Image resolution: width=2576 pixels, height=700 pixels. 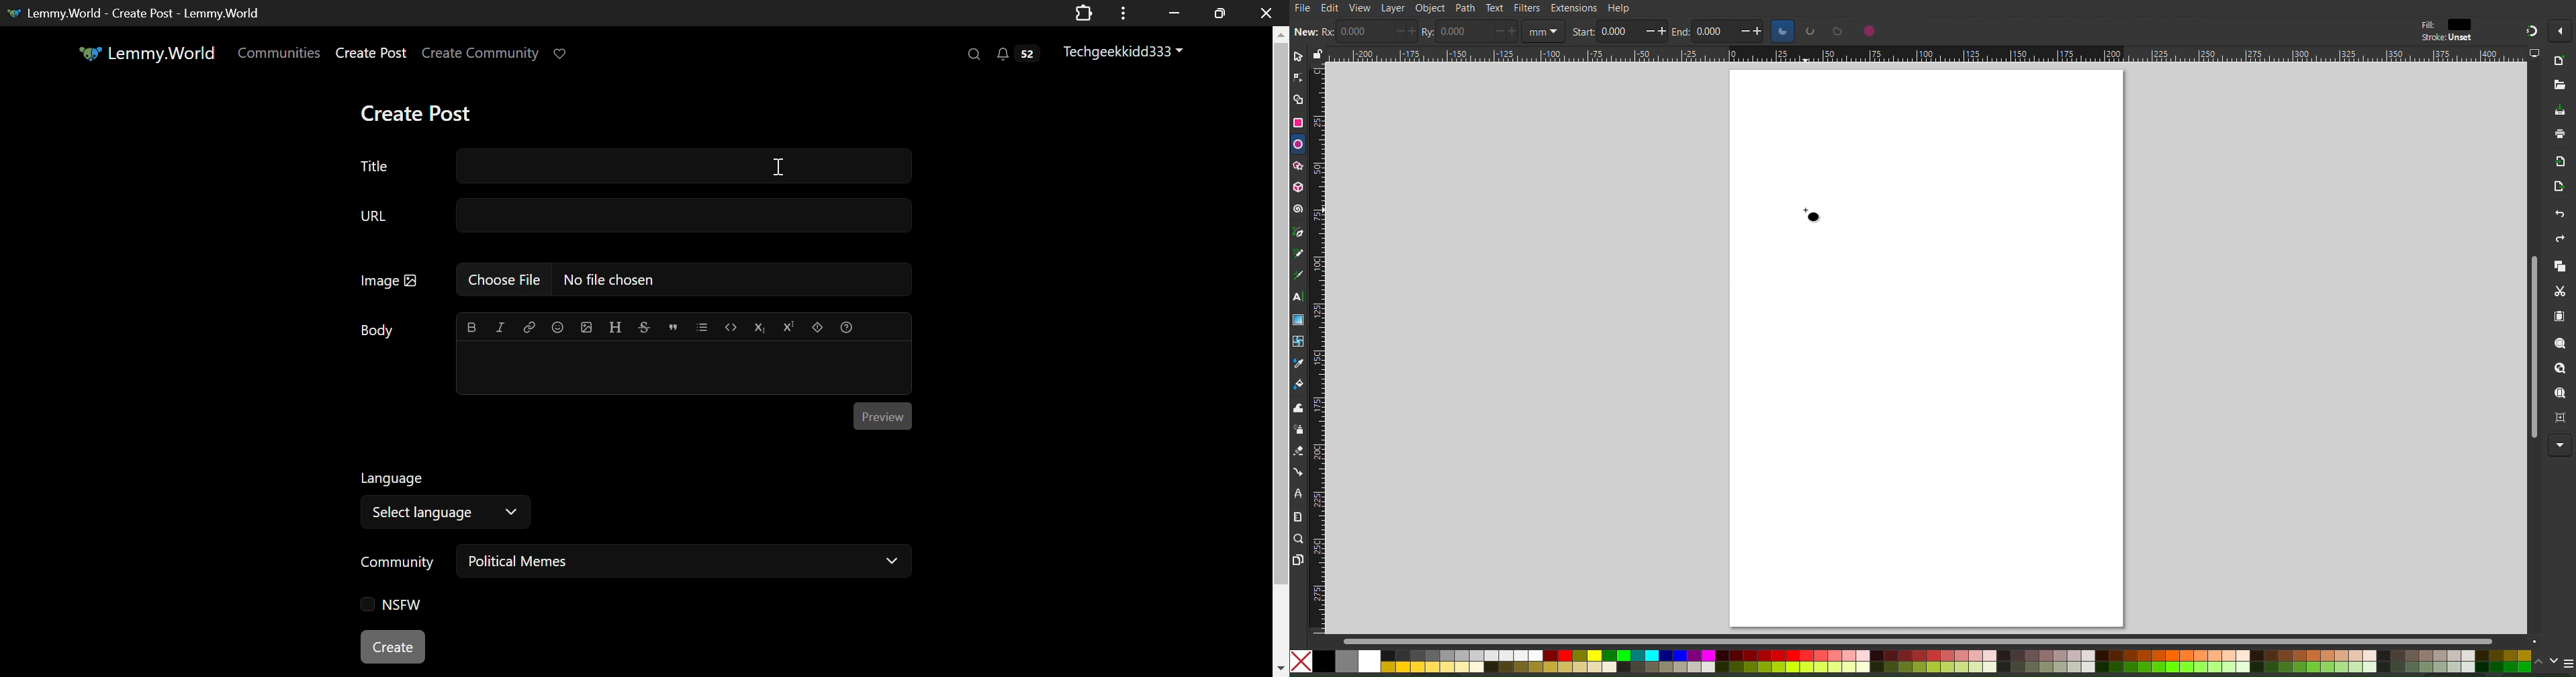 I want to click on Application Options, so click(x=1123, y=12).